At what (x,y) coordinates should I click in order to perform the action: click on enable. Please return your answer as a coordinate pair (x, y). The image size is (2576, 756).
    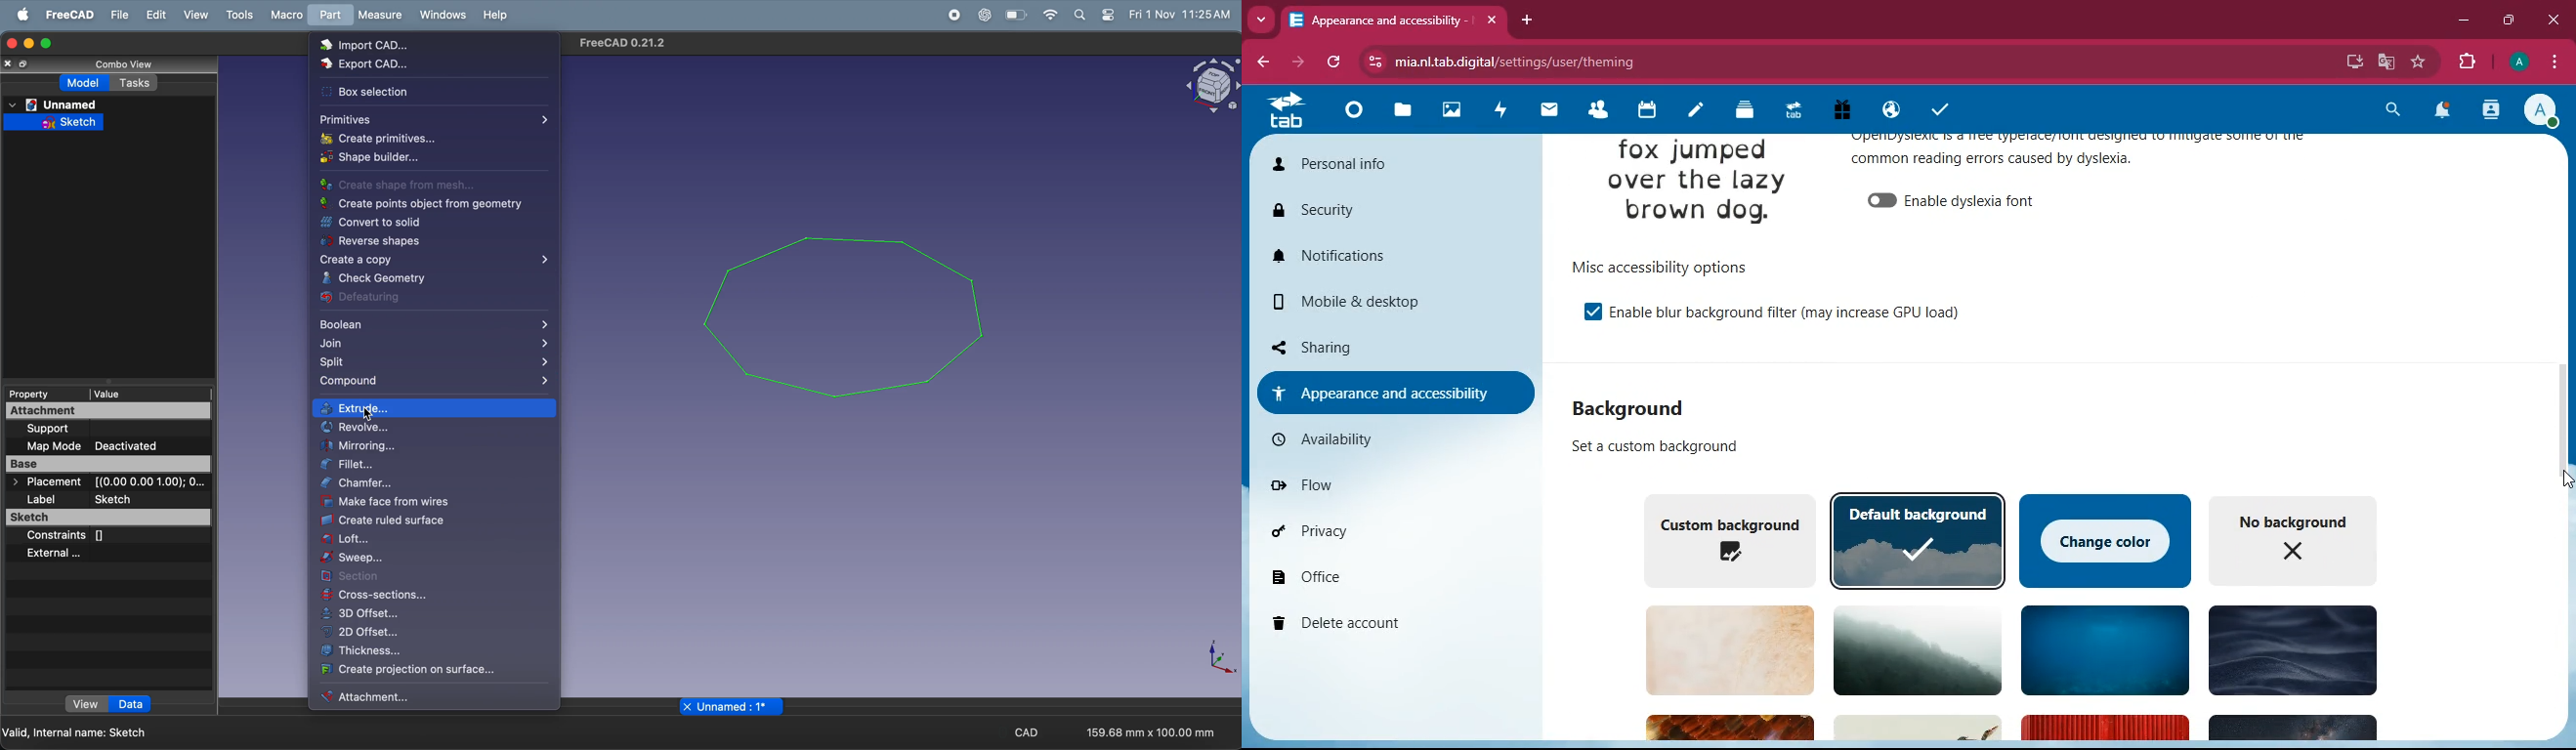
    Looking at the image, I should click on (1984, 202).